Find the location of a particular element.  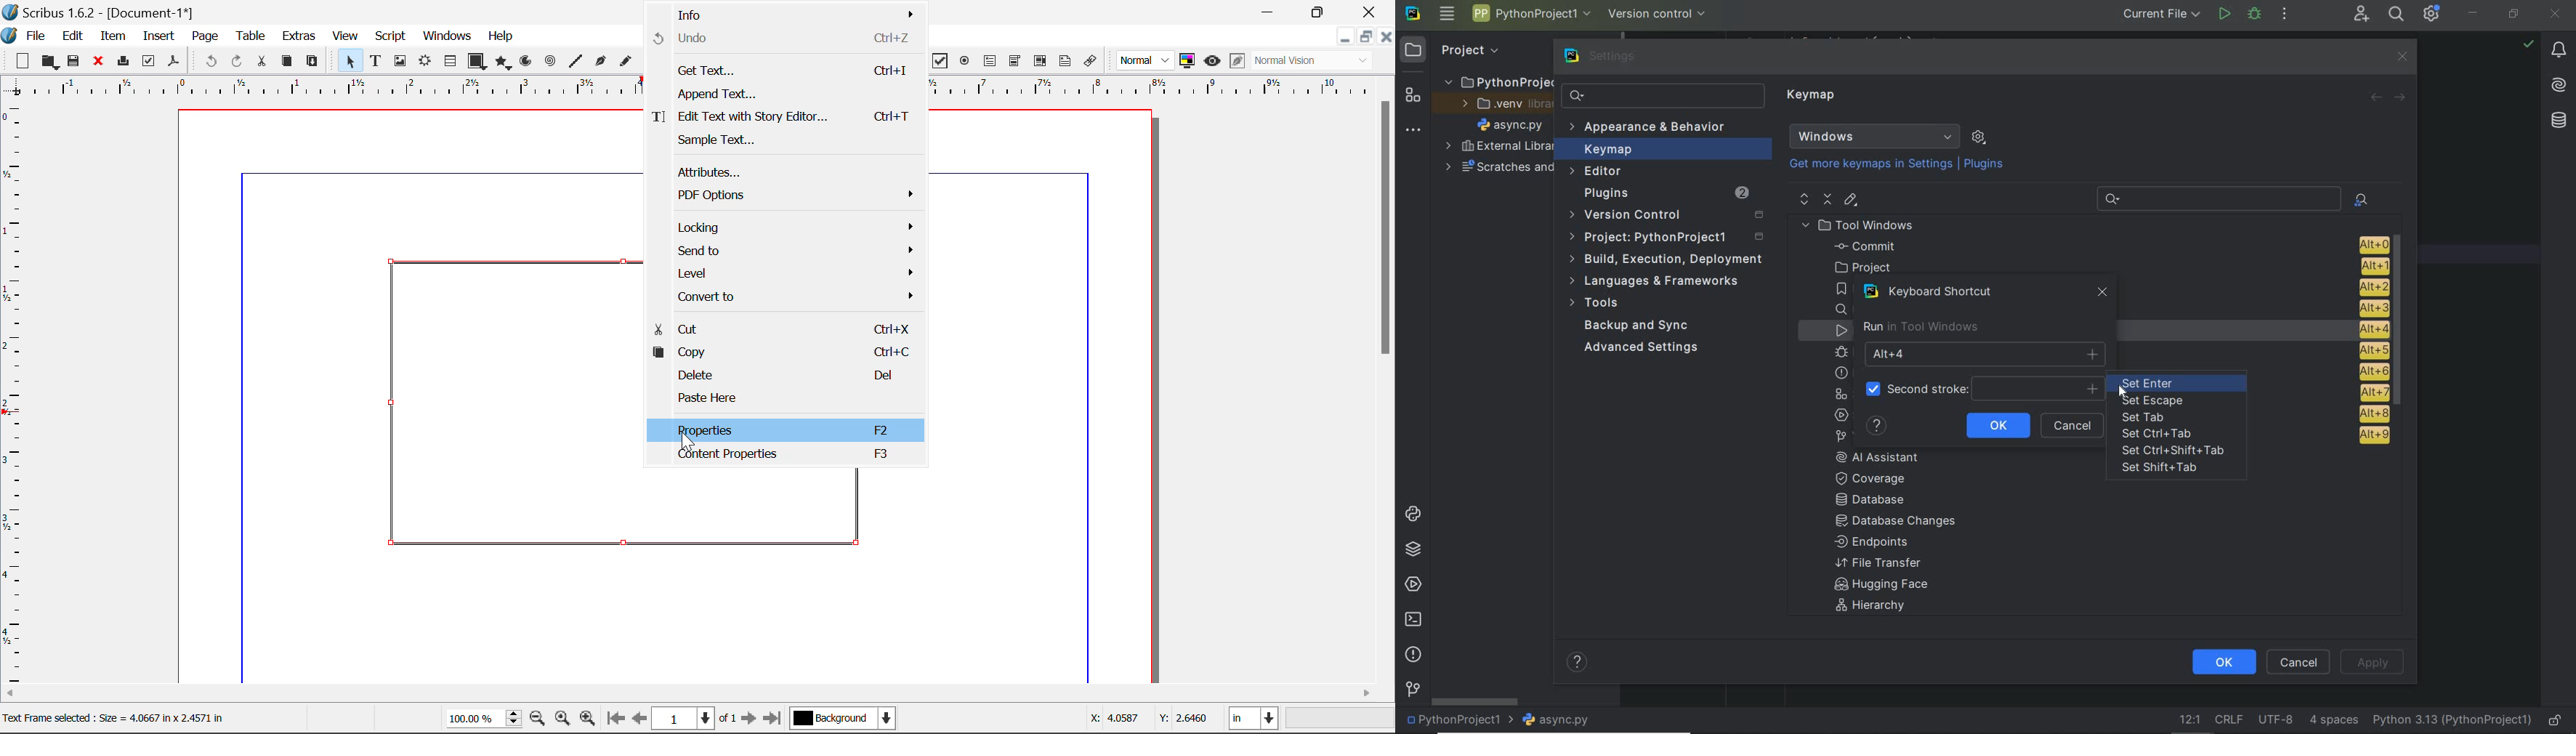

Preview Mode is located at coordinates (1212, 61).